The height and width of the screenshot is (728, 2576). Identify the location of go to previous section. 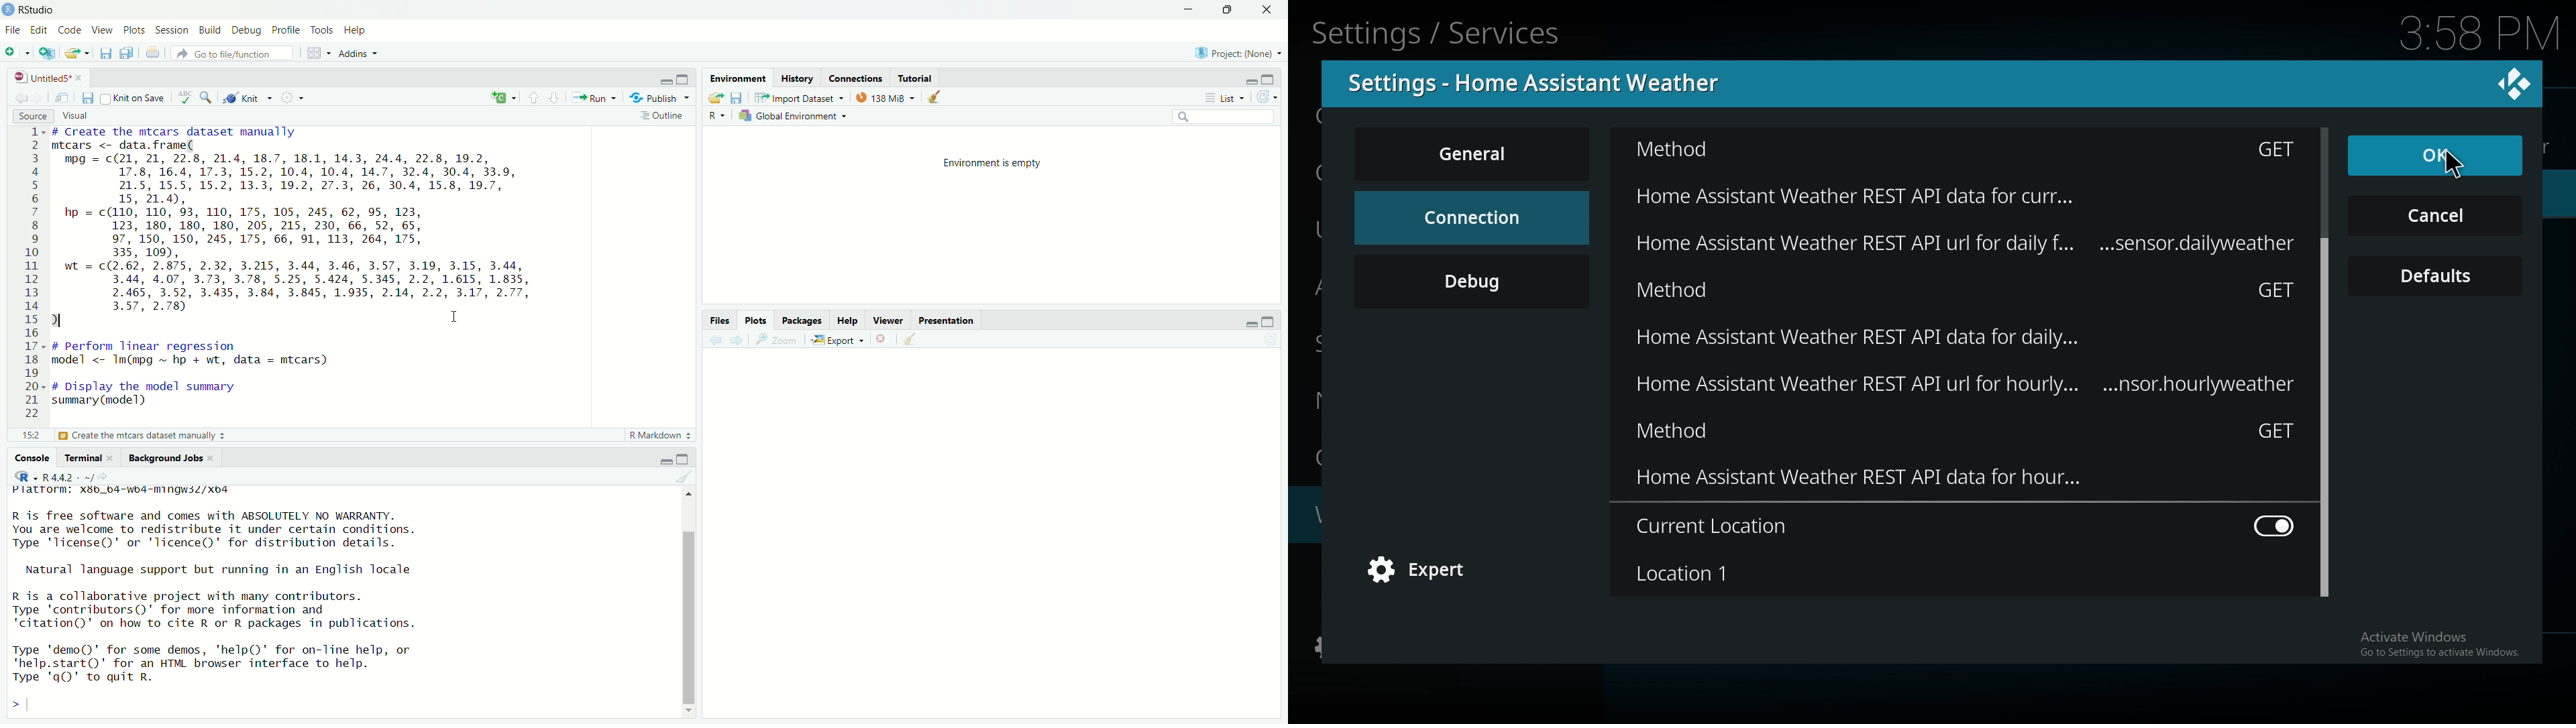
(533, 97).